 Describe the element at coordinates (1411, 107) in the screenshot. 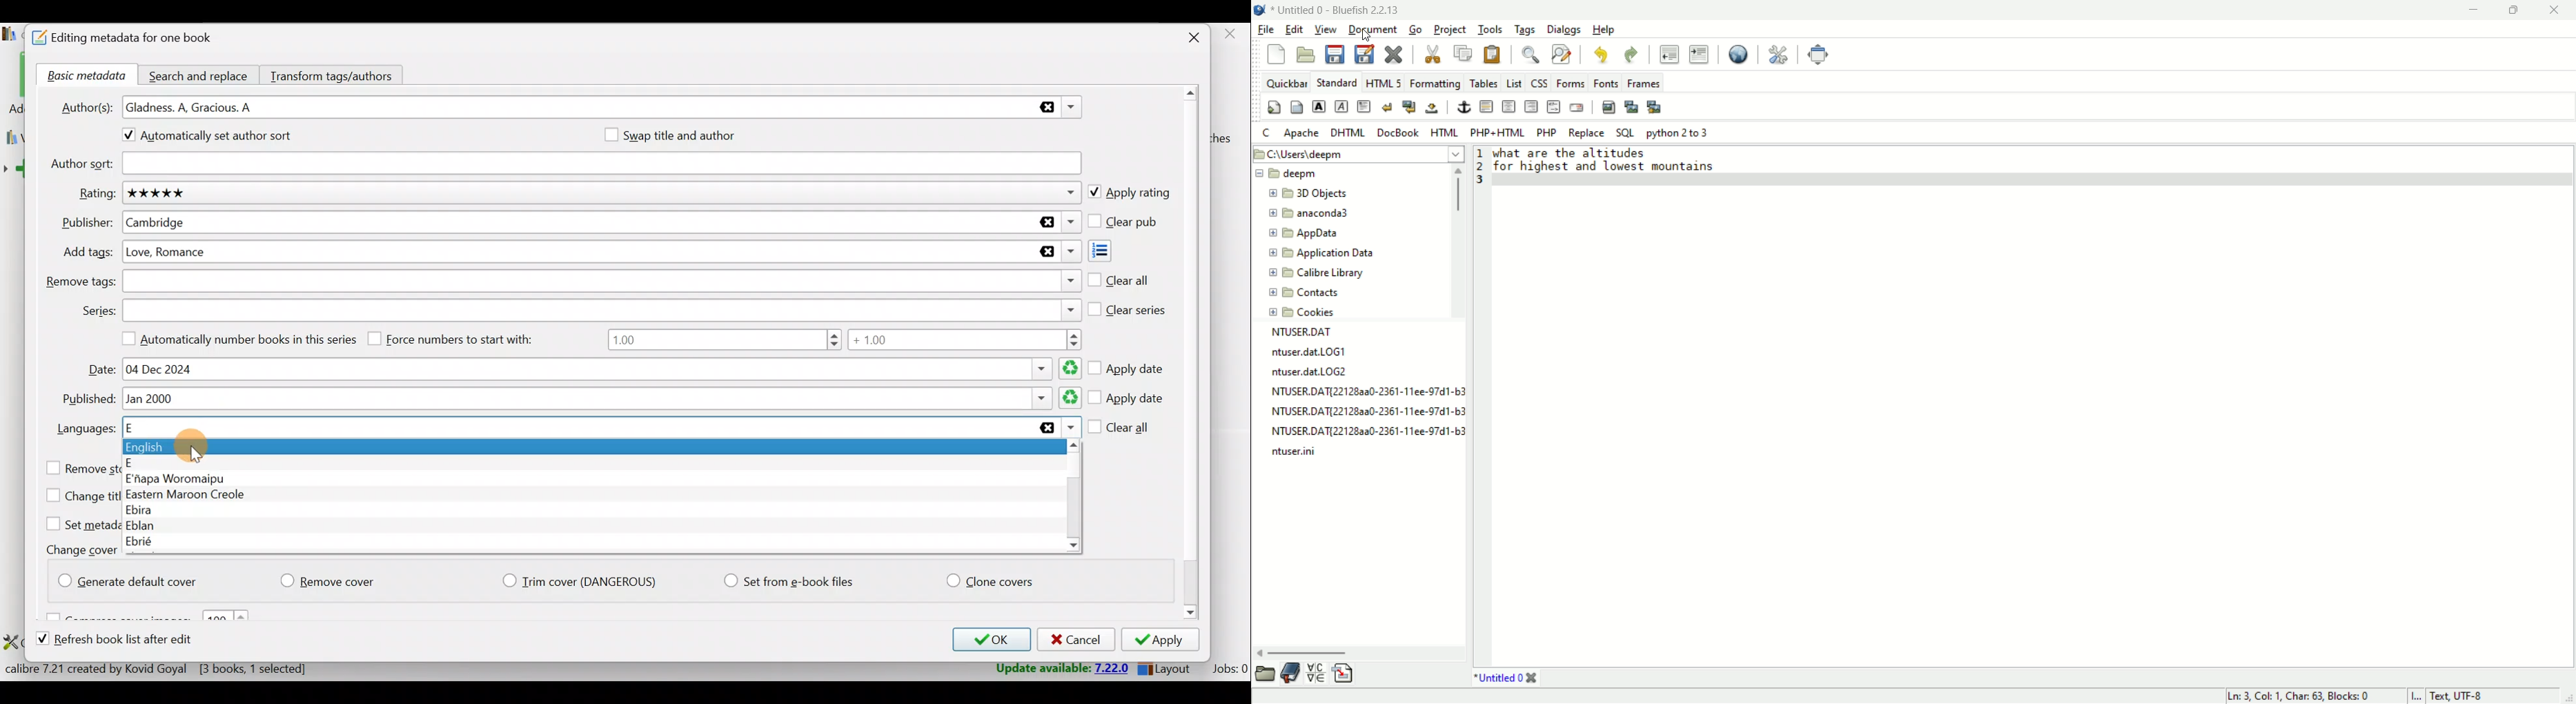

I see `break and clear` at that location.